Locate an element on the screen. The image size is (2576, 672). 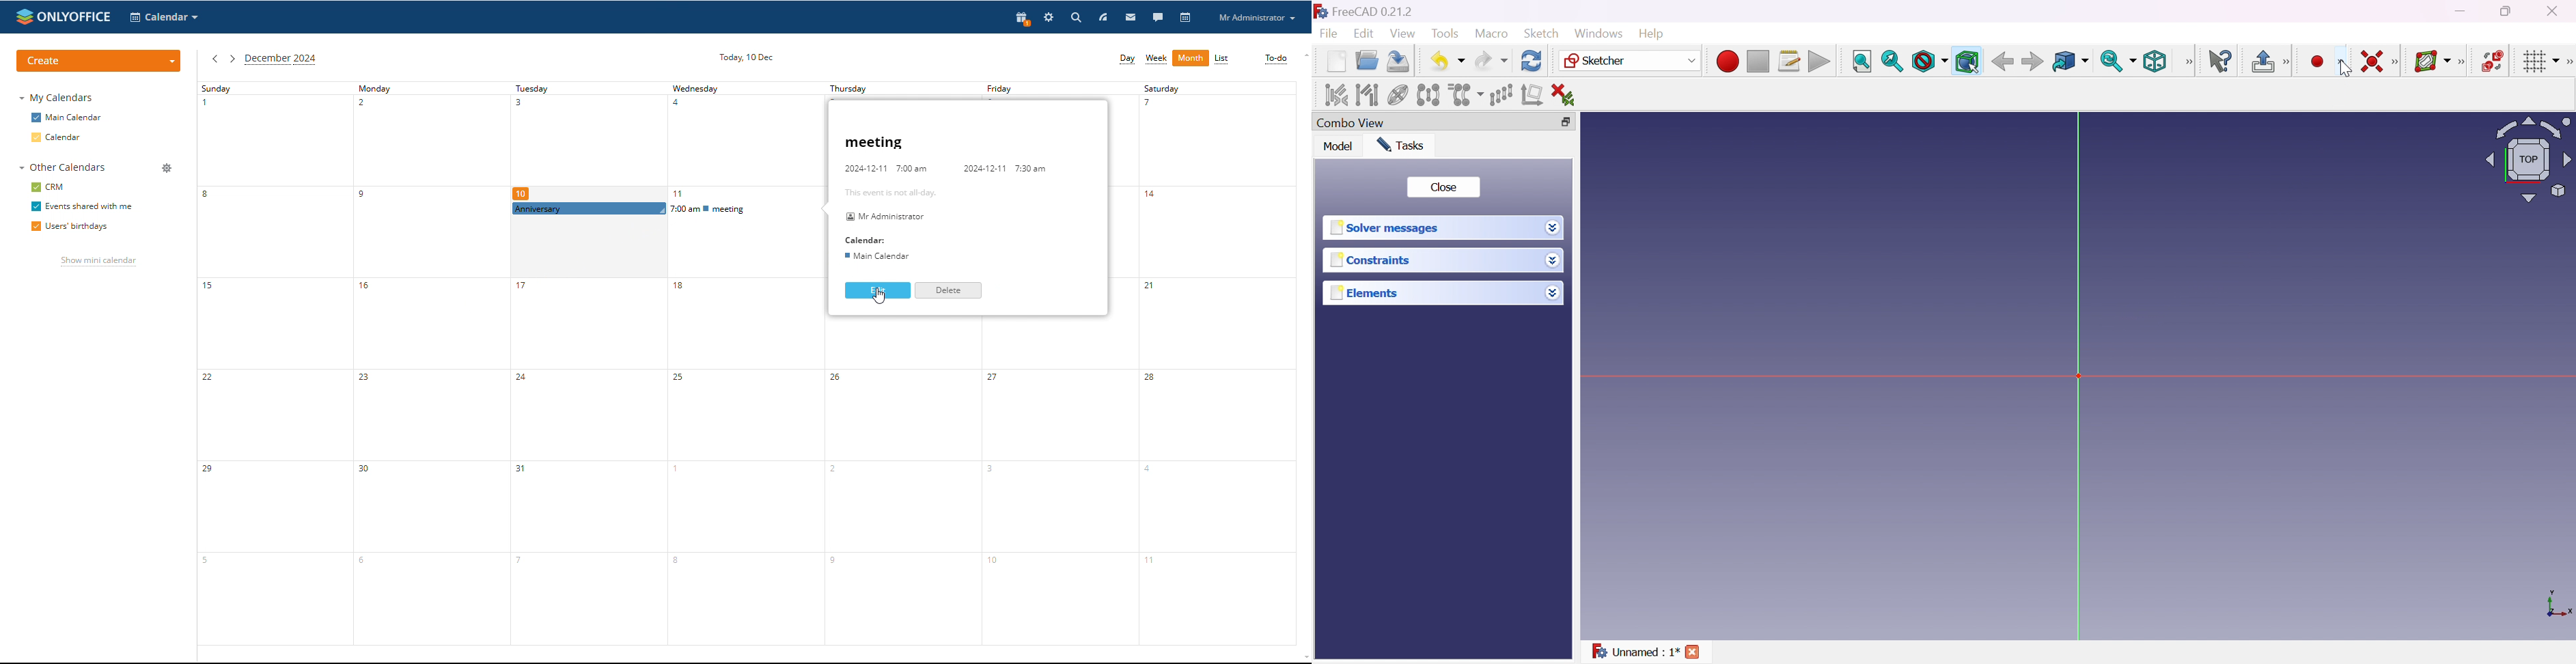
Leave sketch is located at coordinates (2261, 61).